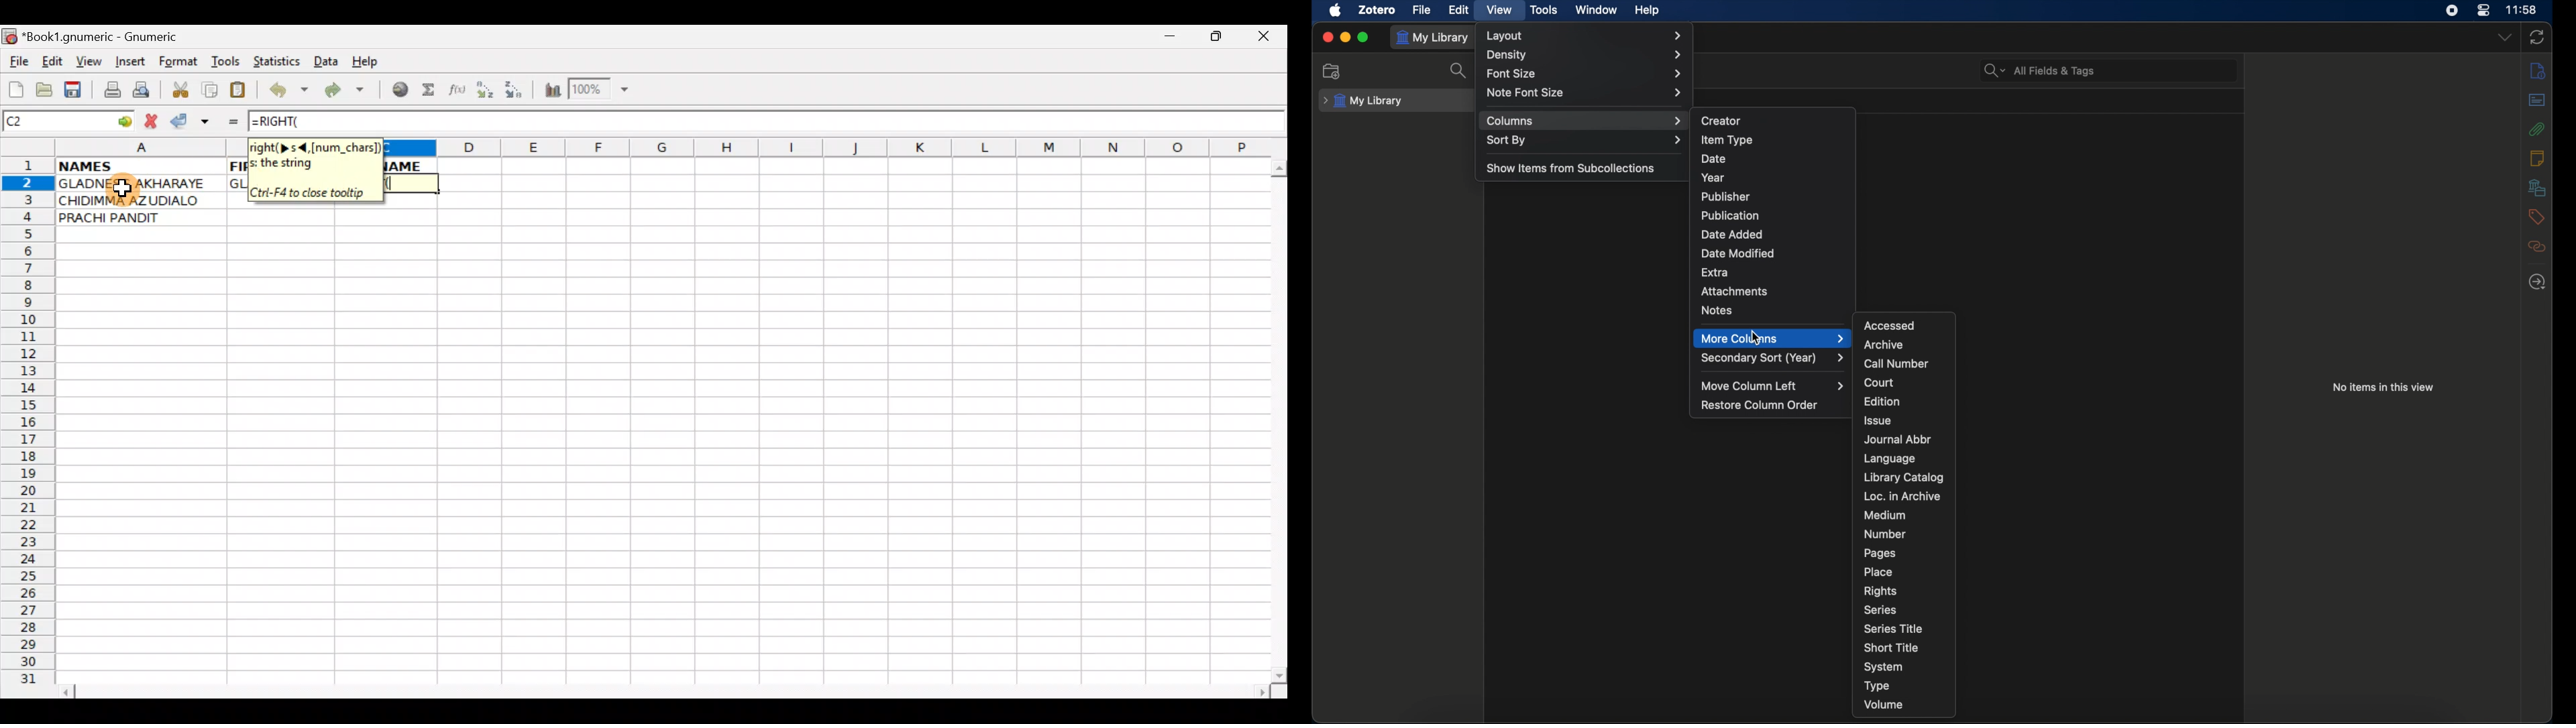  Describe the element at coordinates (1905, 477) in the screenshot. I see `library catalog` at that location.